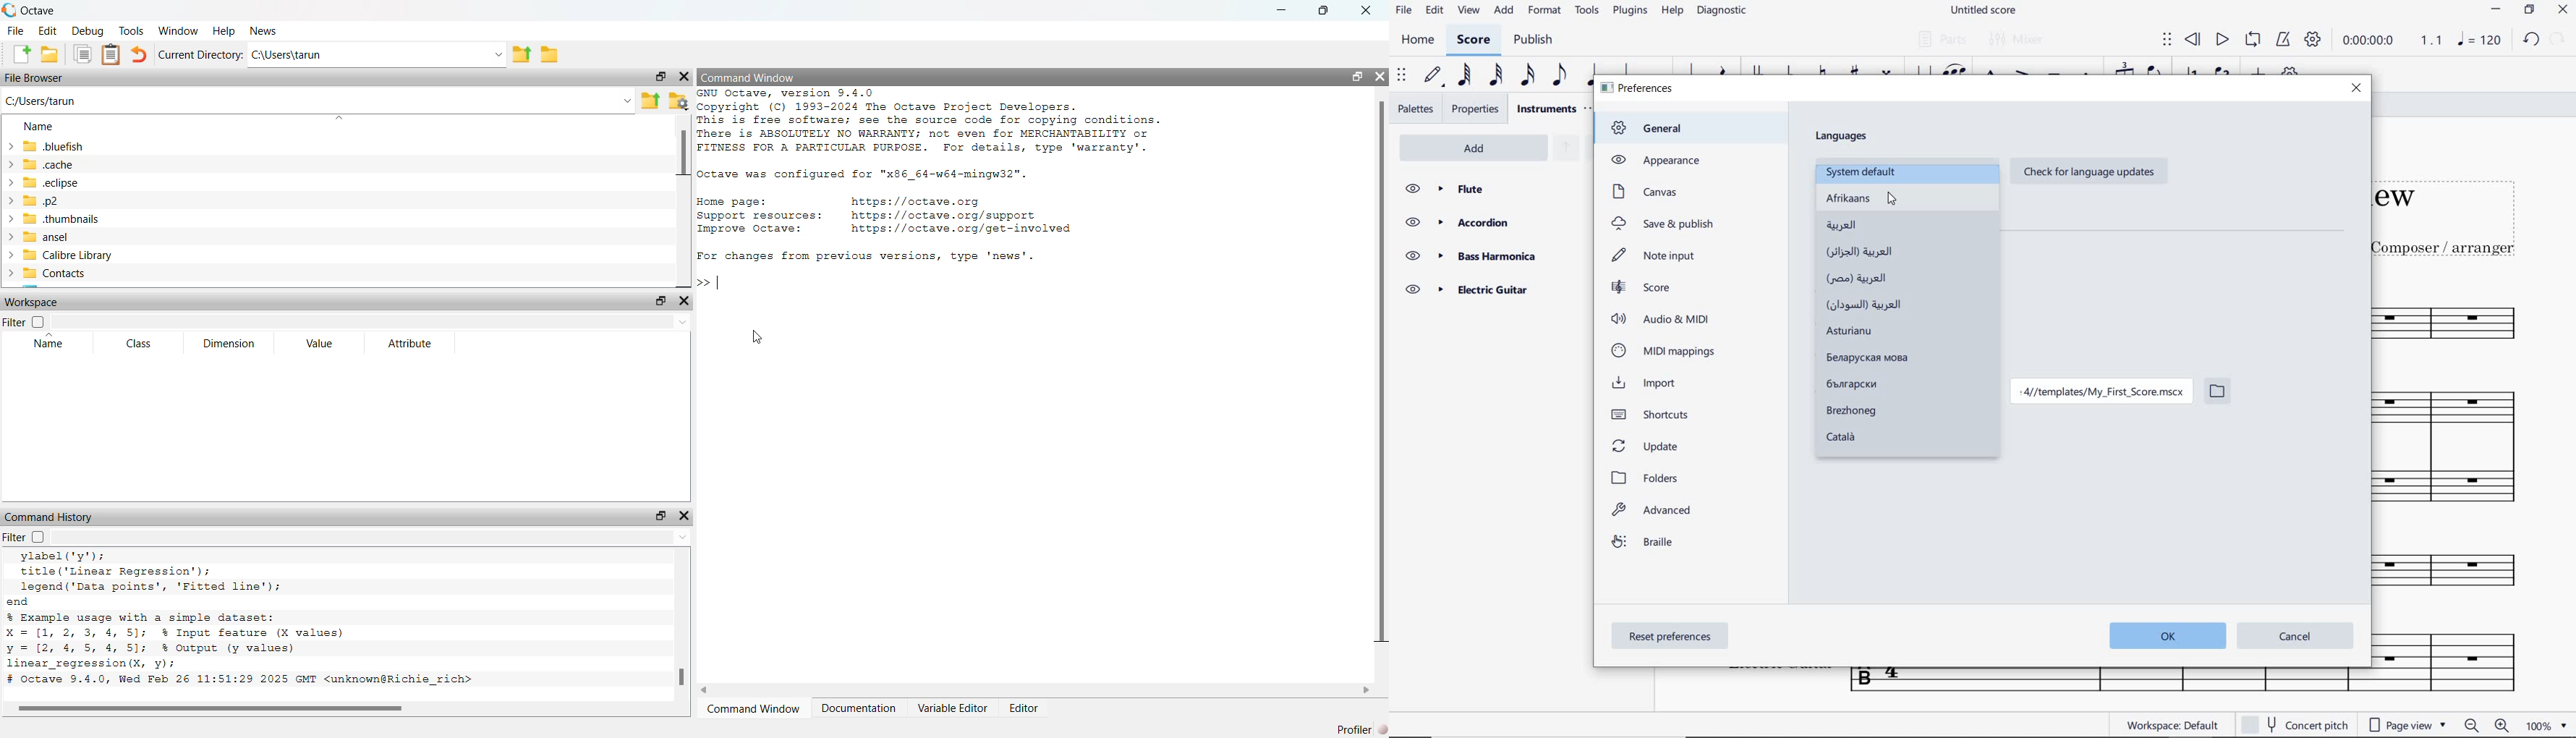 The image size is (2576, 756). Describe the element at coordinates (1403, 76) in the screenshot. I see `select to move` at that location.